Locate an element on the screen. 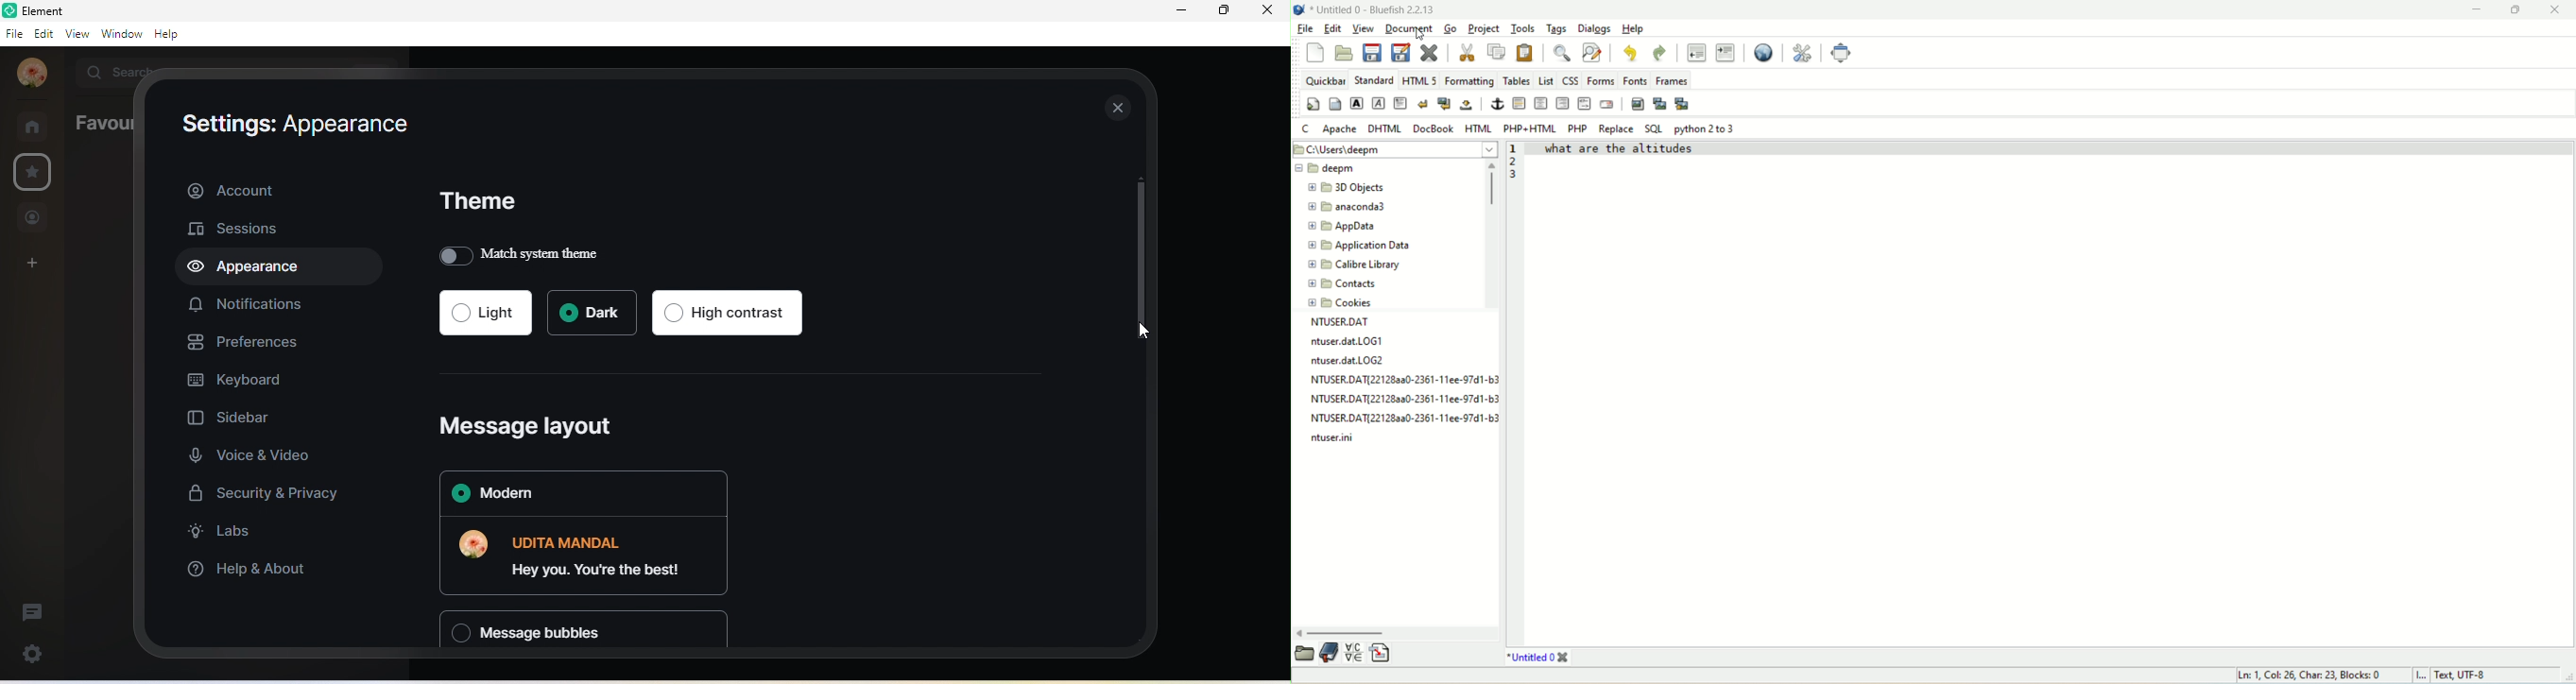 The width and height of the screenshot is (2576, 700). cookies is located at coordinates (1342, 303).